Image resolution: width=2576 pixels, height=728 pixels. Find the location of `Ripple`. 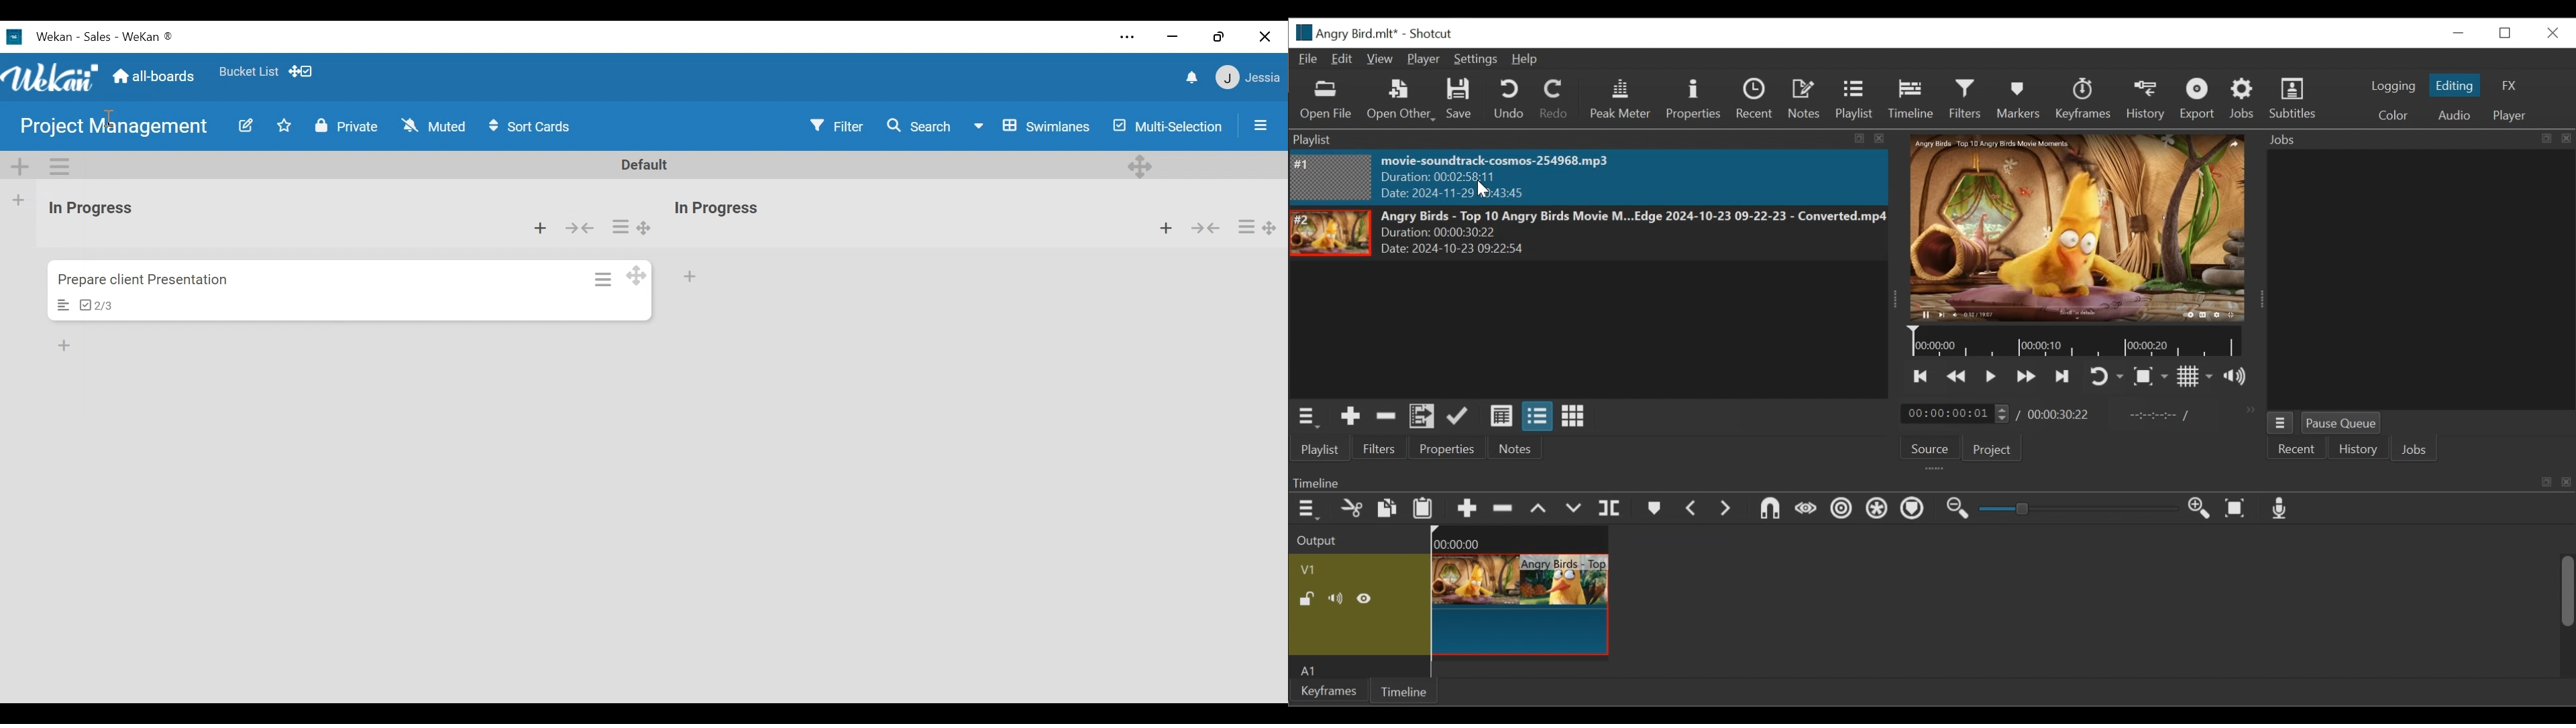

Ripple is located at coordinates (1841, 511).